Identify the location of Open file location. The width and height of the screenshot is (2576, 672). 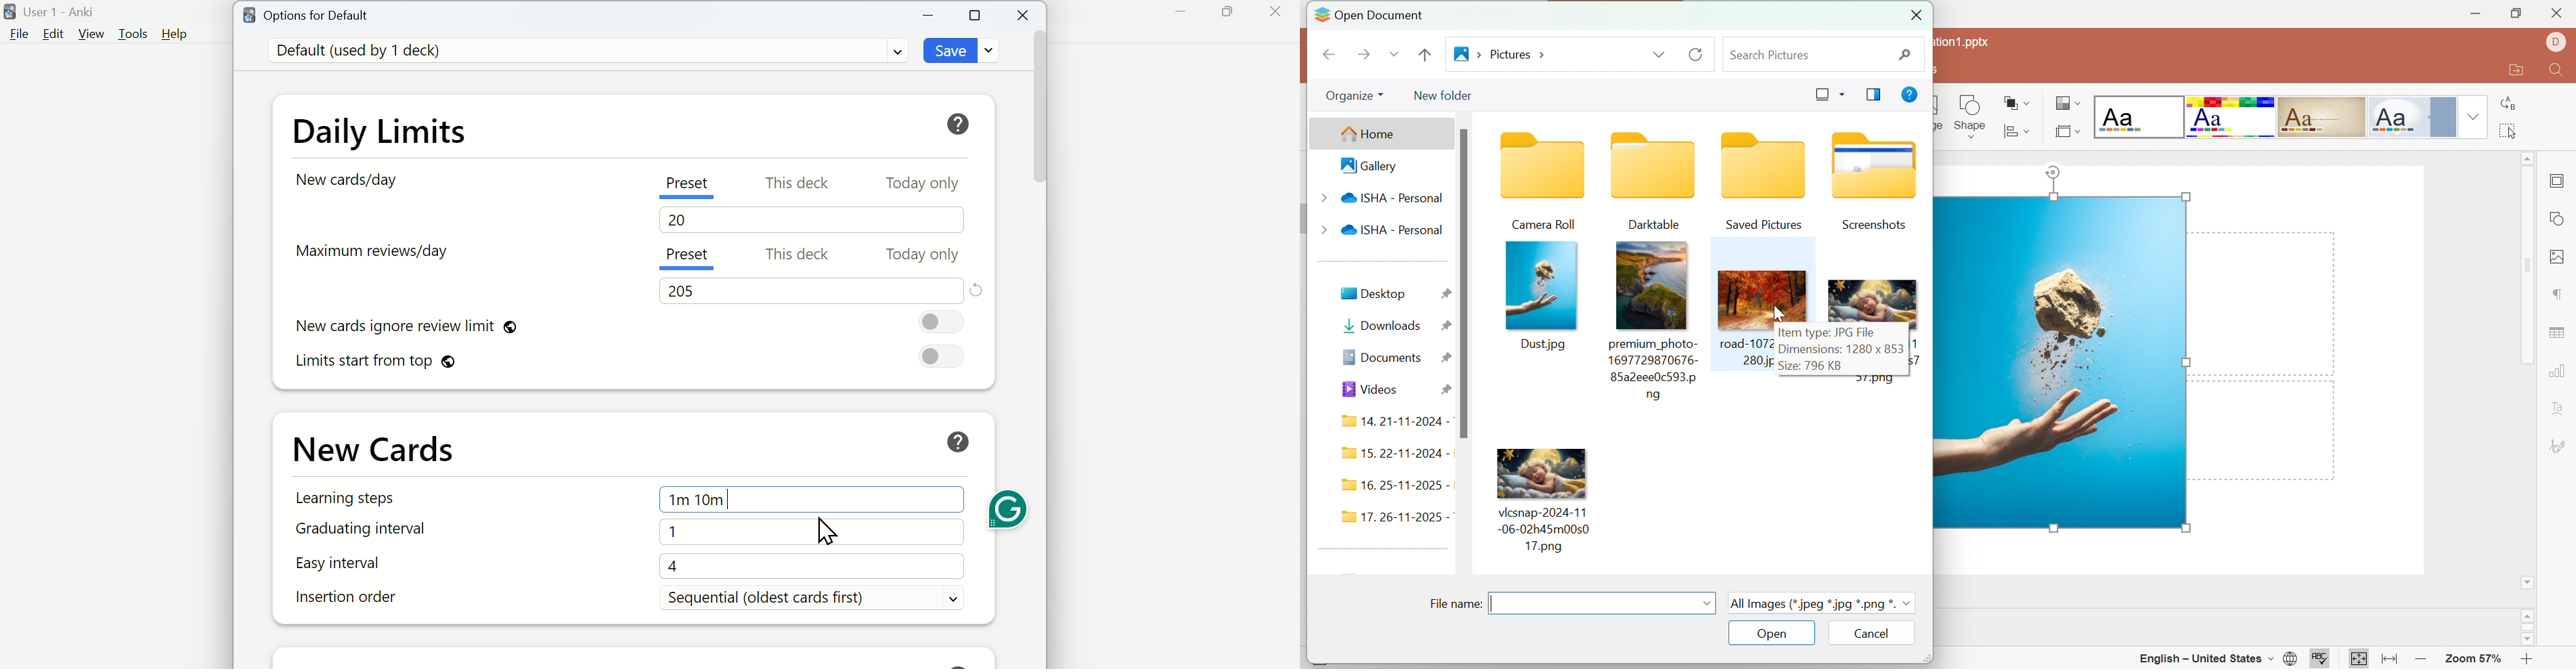
(2515, 72).